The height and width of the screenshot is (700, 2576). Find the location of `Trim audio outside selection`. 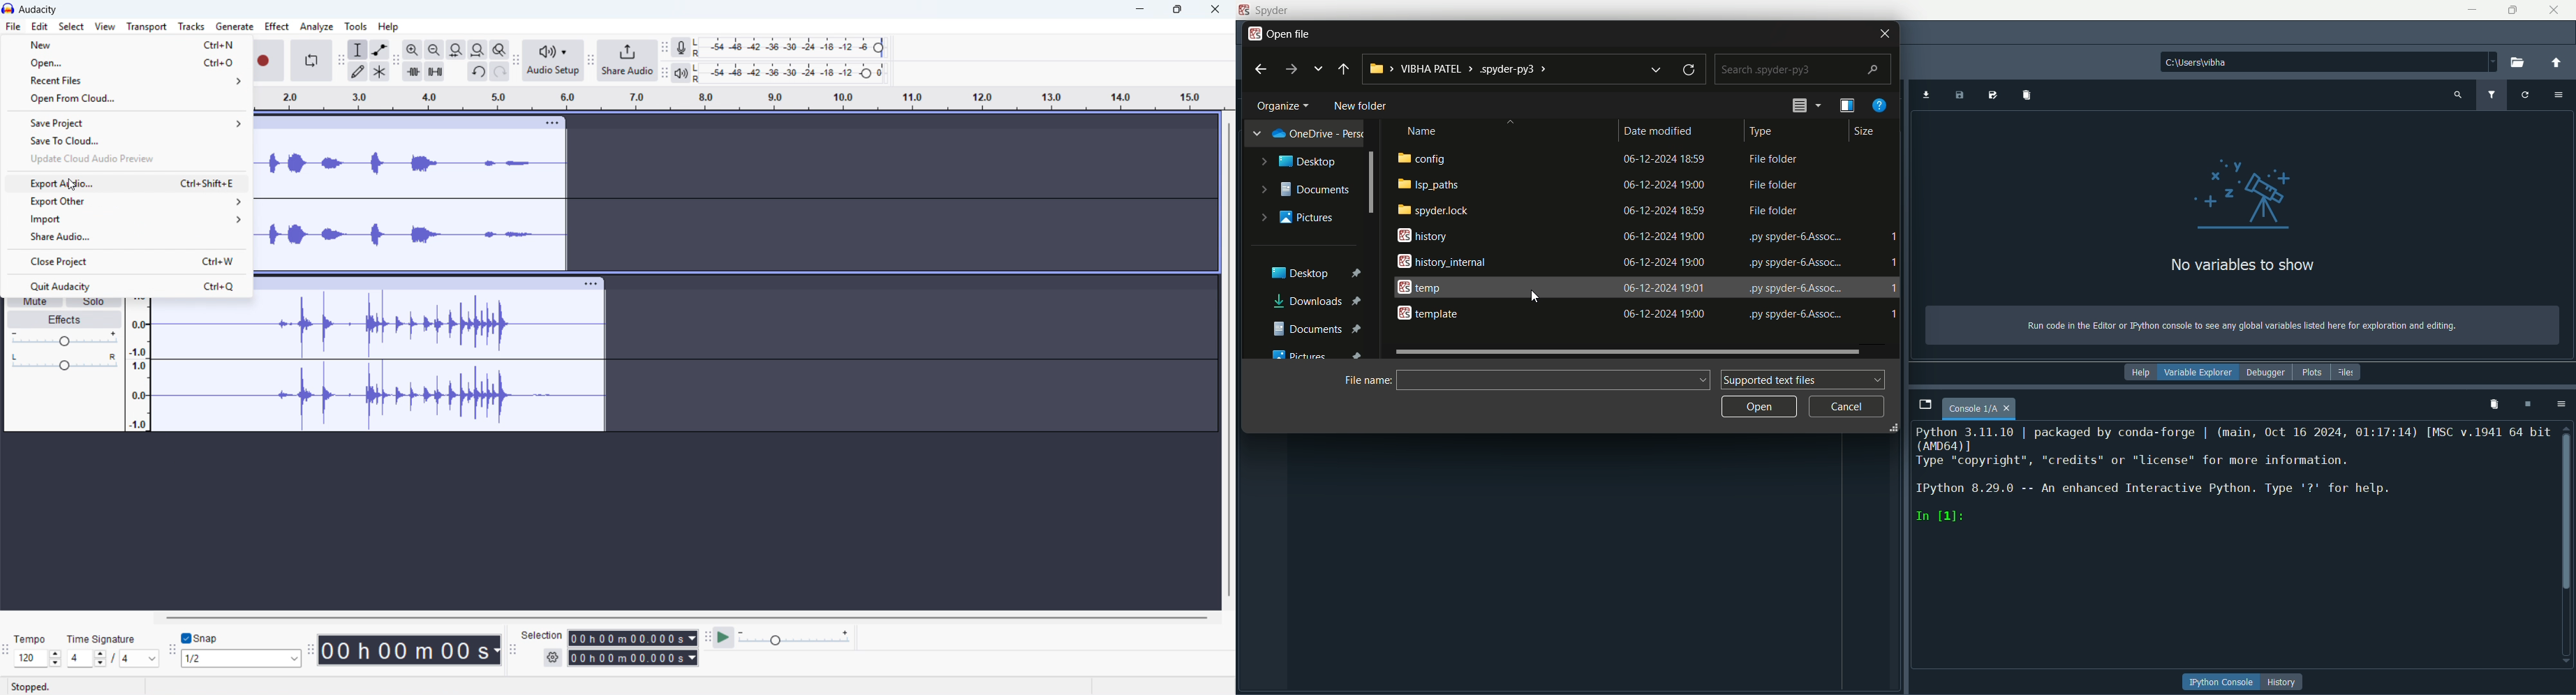

Trim audio outside selection is located at coordinates (413, 71).